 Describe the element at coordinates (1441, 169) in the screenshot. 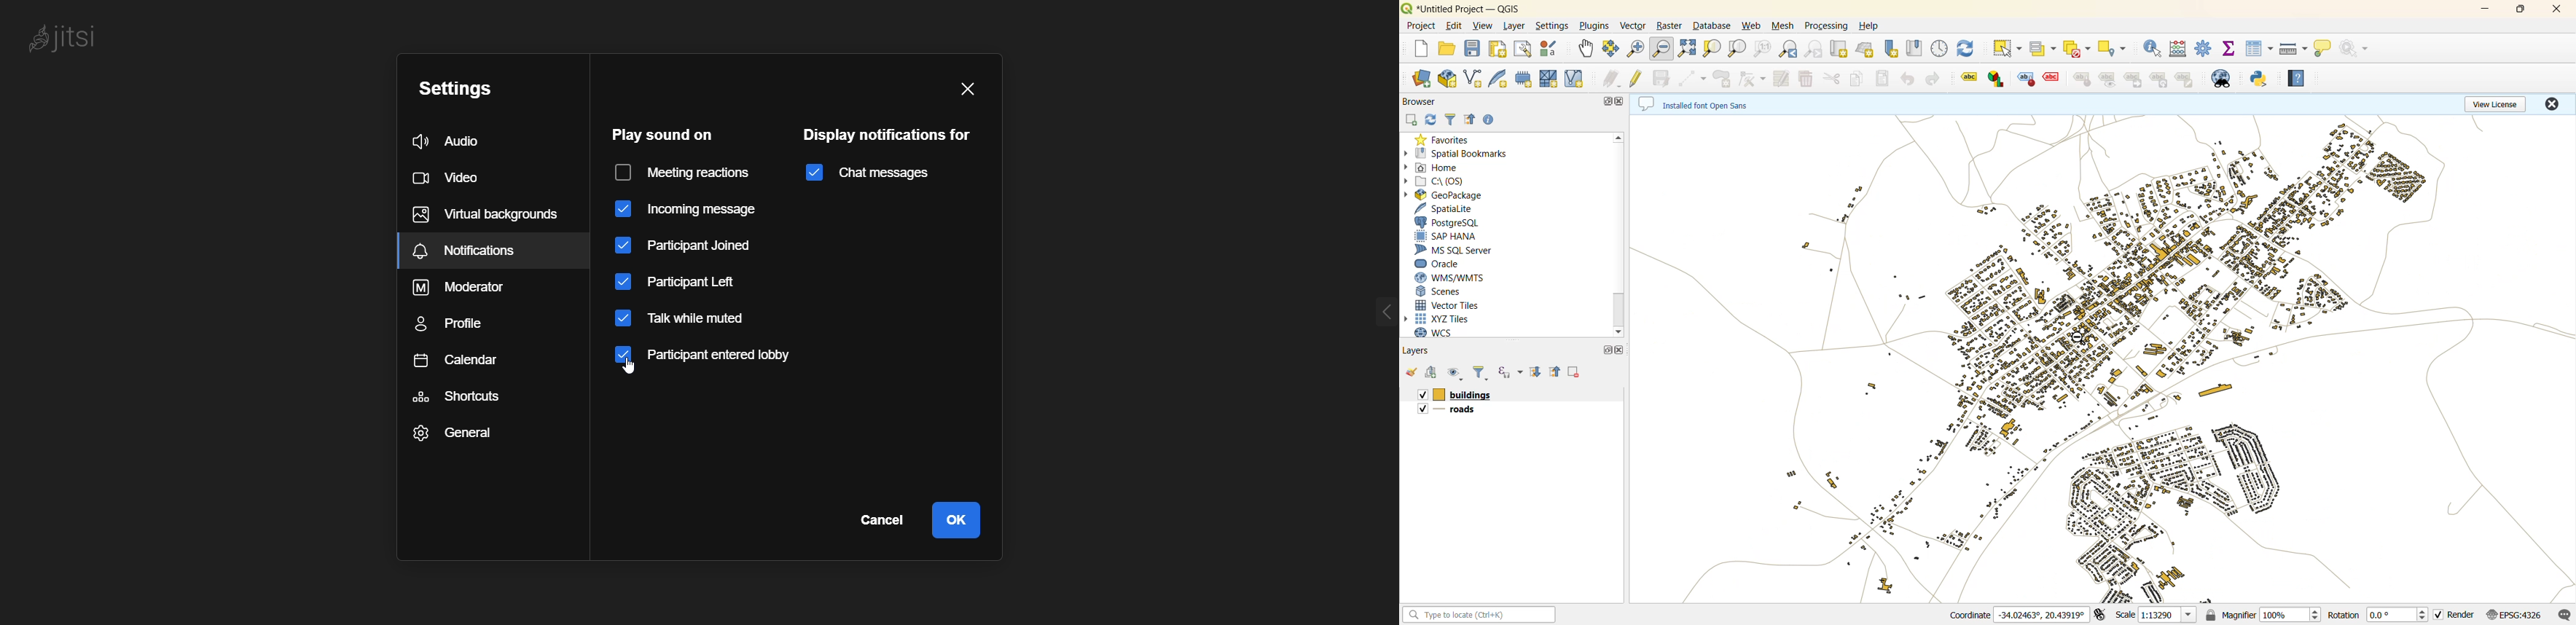

I see `home` at that location.